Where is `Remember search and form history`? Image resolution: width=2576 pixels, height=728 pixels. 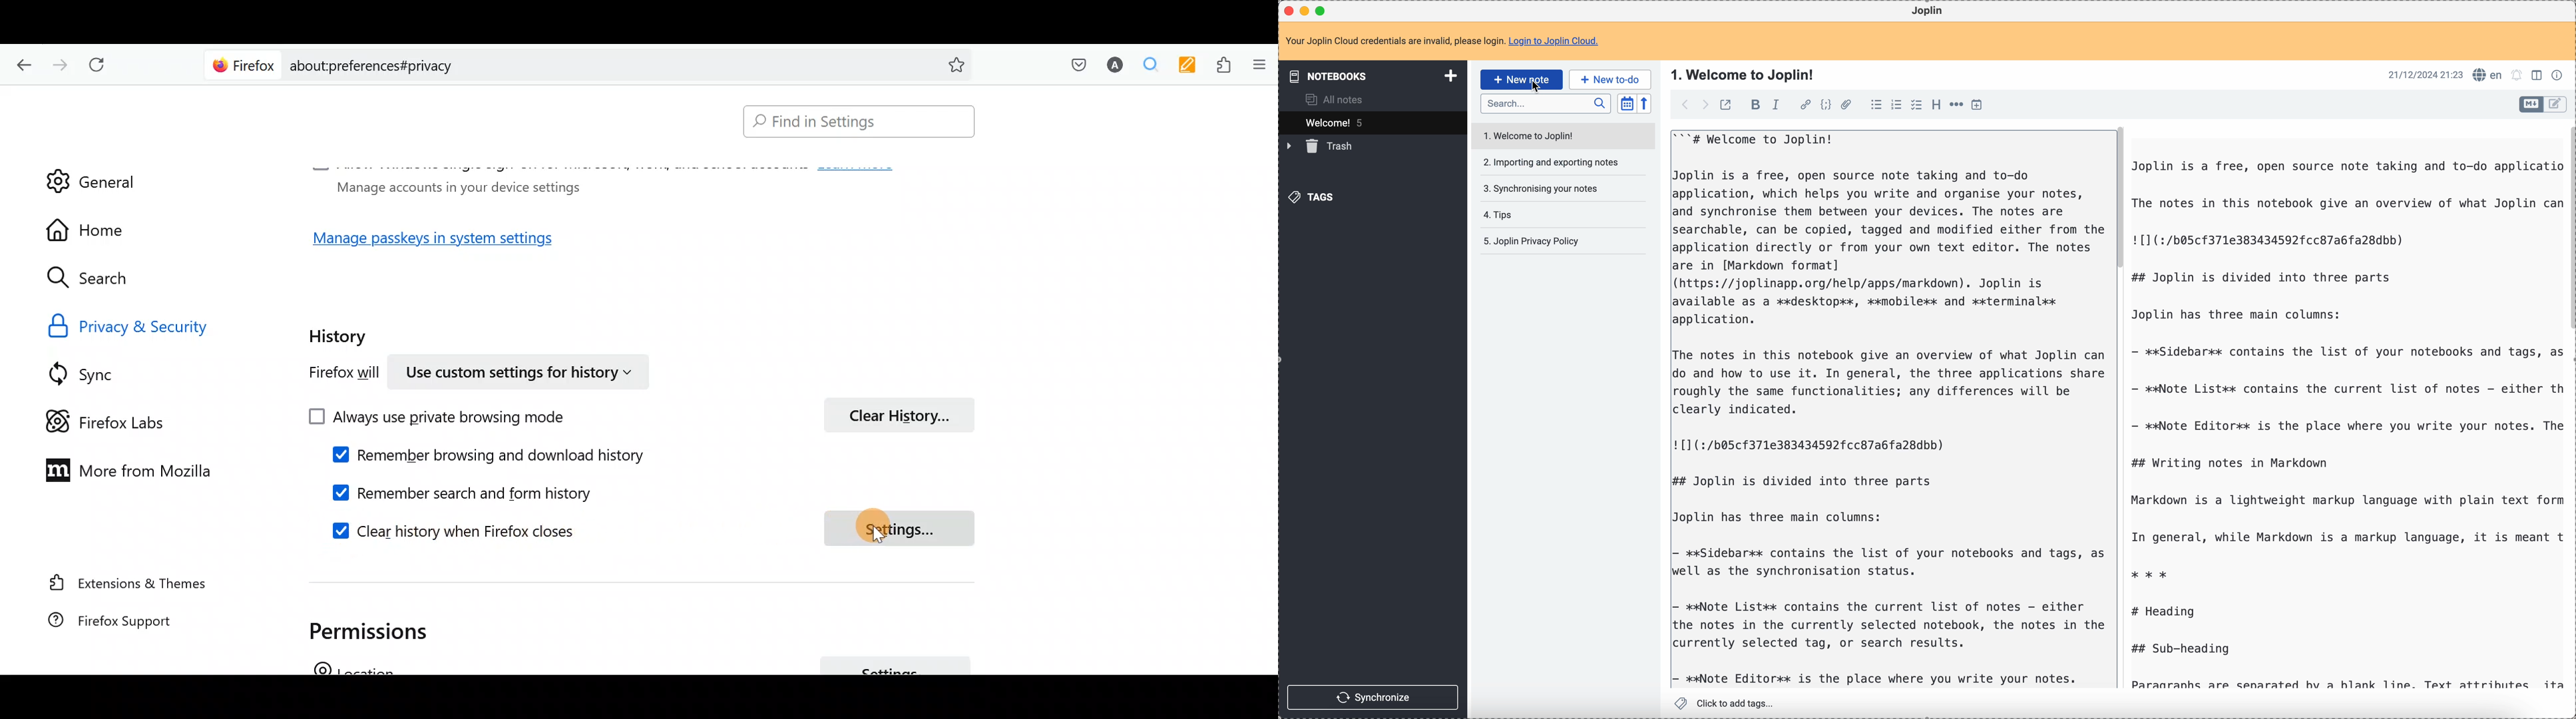 Remember search and form history is located at coordinates (485, 491).